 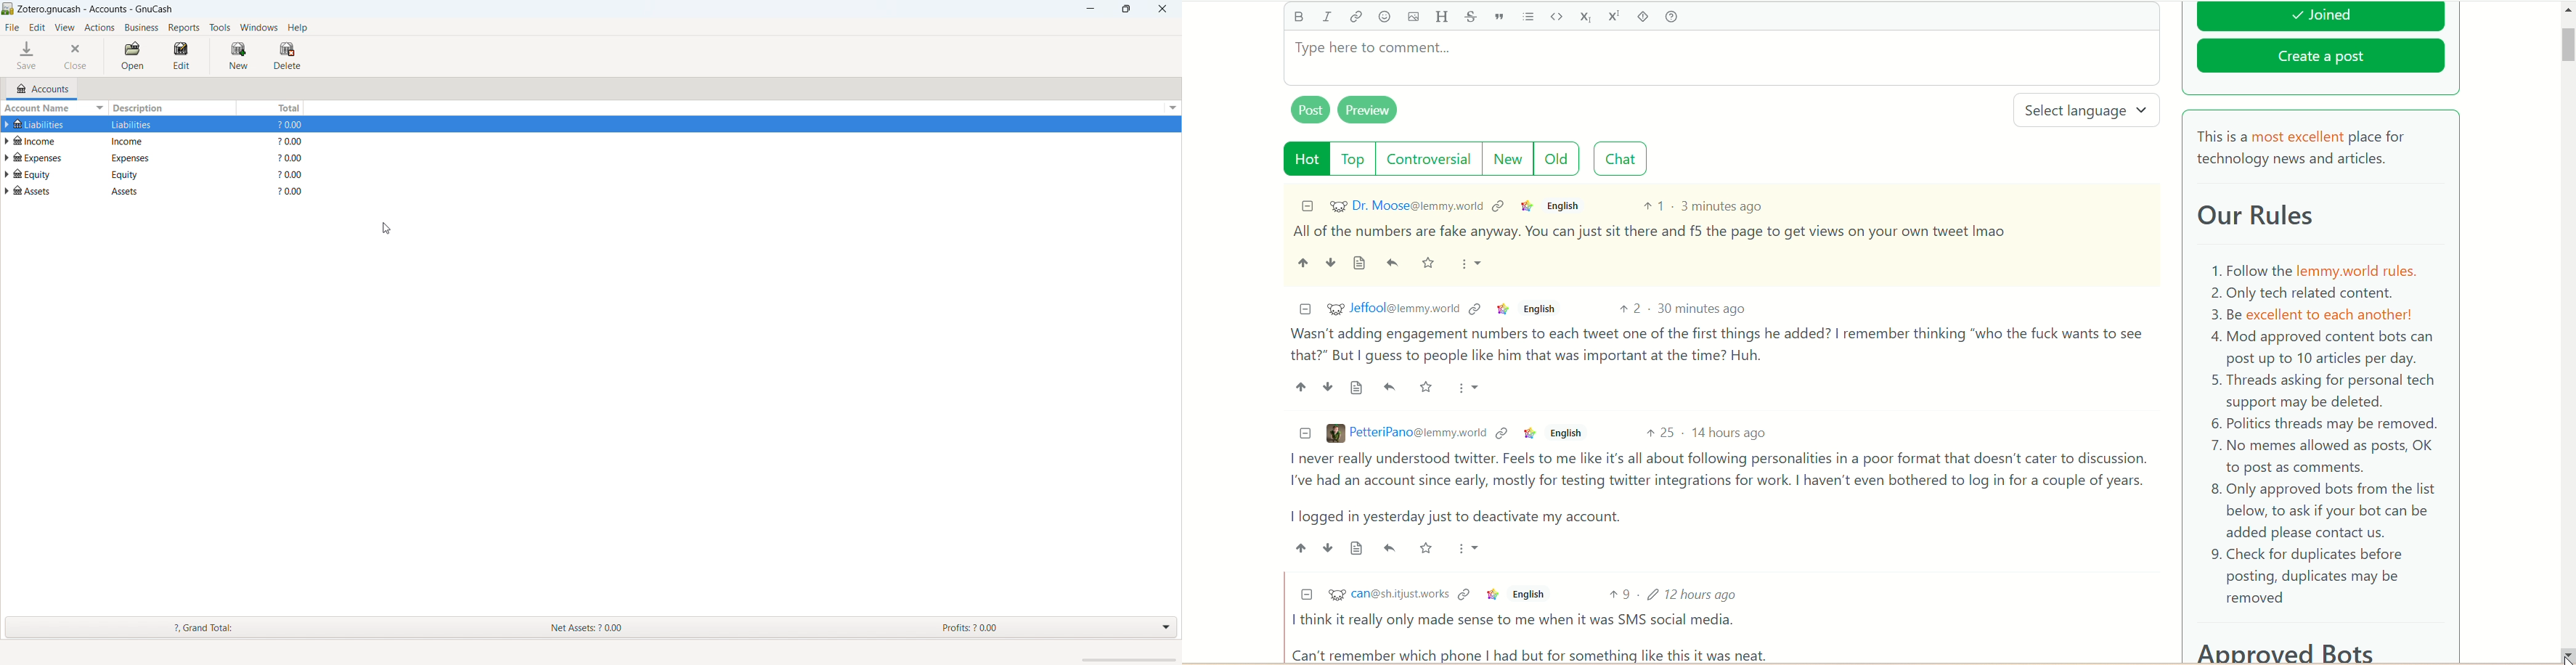 I want to click on 2 PetteriPano@lemmy.world, so click(x=1406, y=433).